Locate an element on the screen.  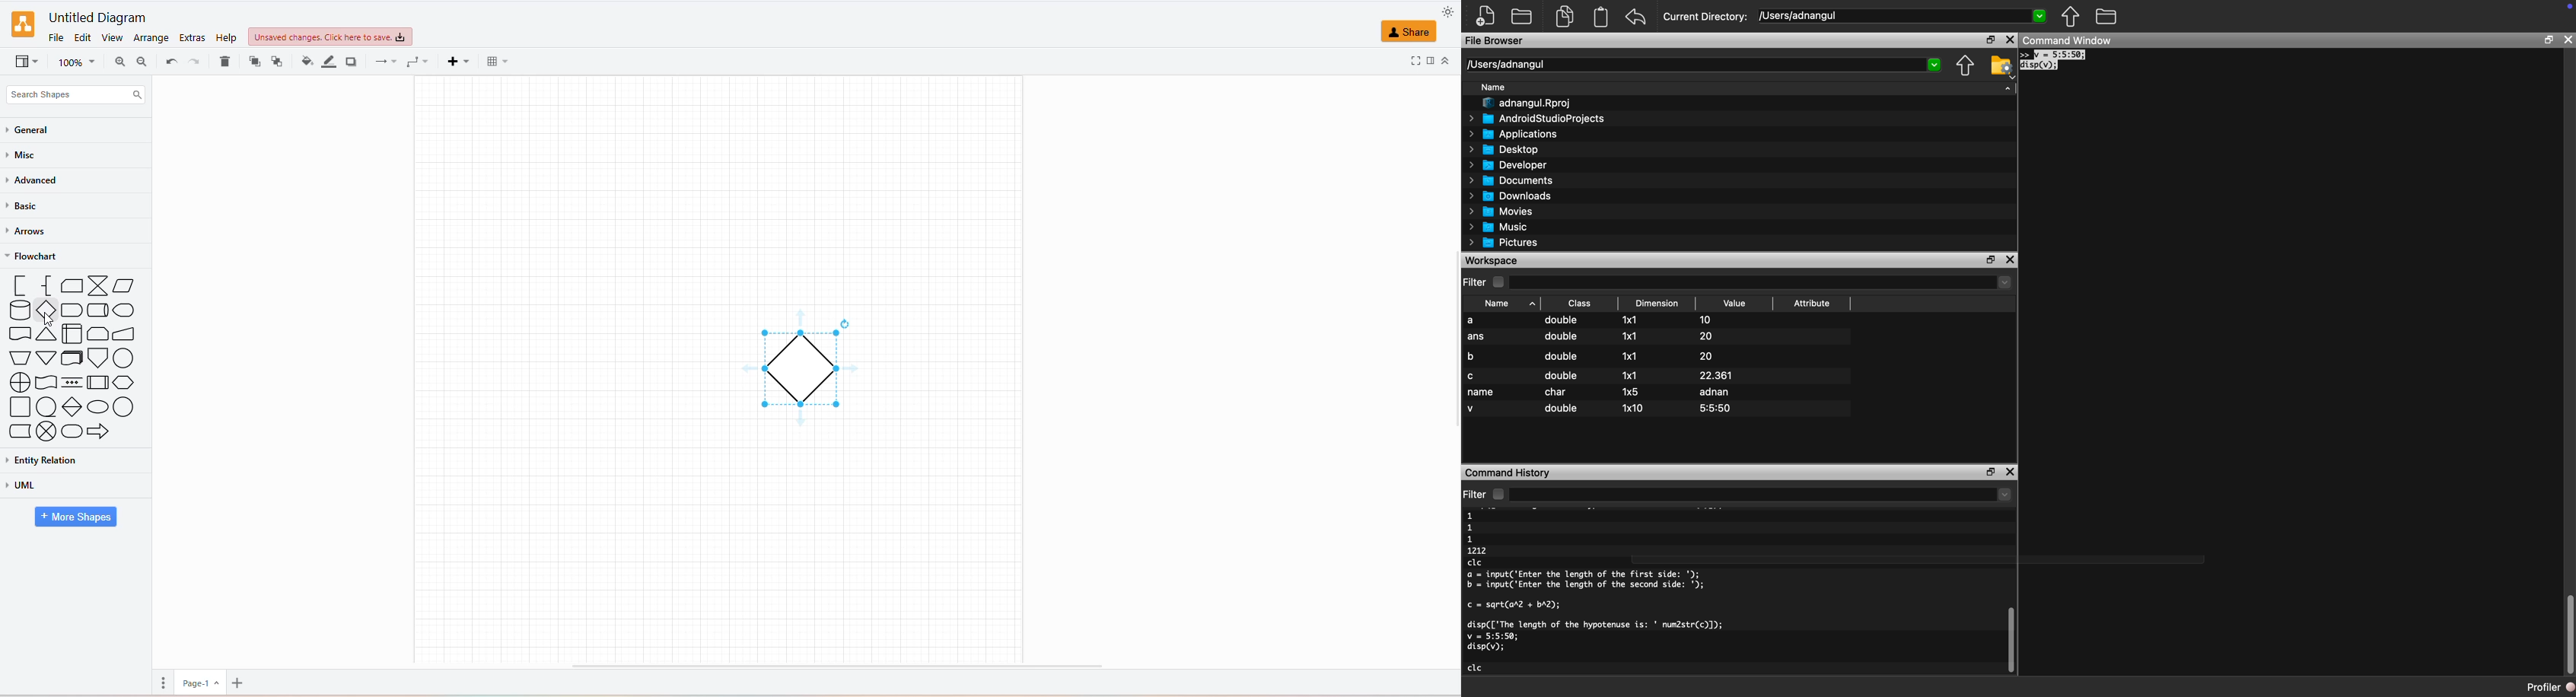
WAYPOINTS is located at coordinates (415, 61).